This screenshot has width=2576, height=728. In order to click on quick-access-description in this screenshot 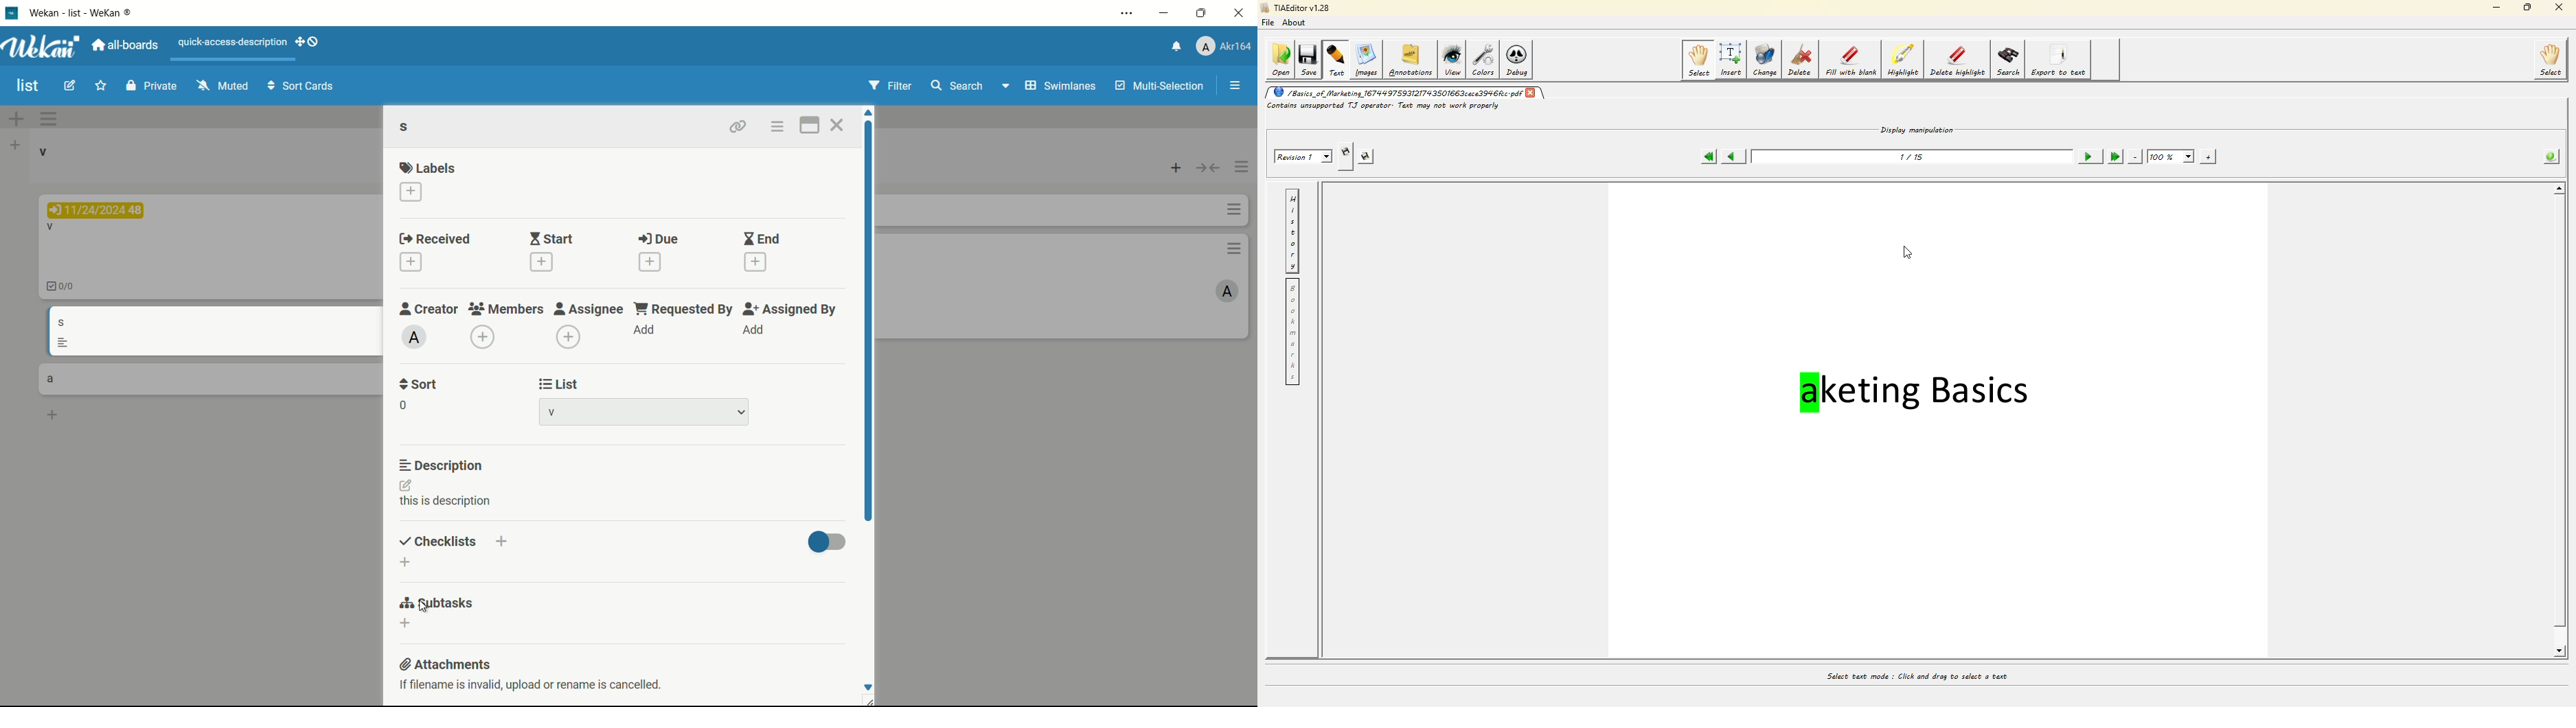, I will do `click(233, 42)`.